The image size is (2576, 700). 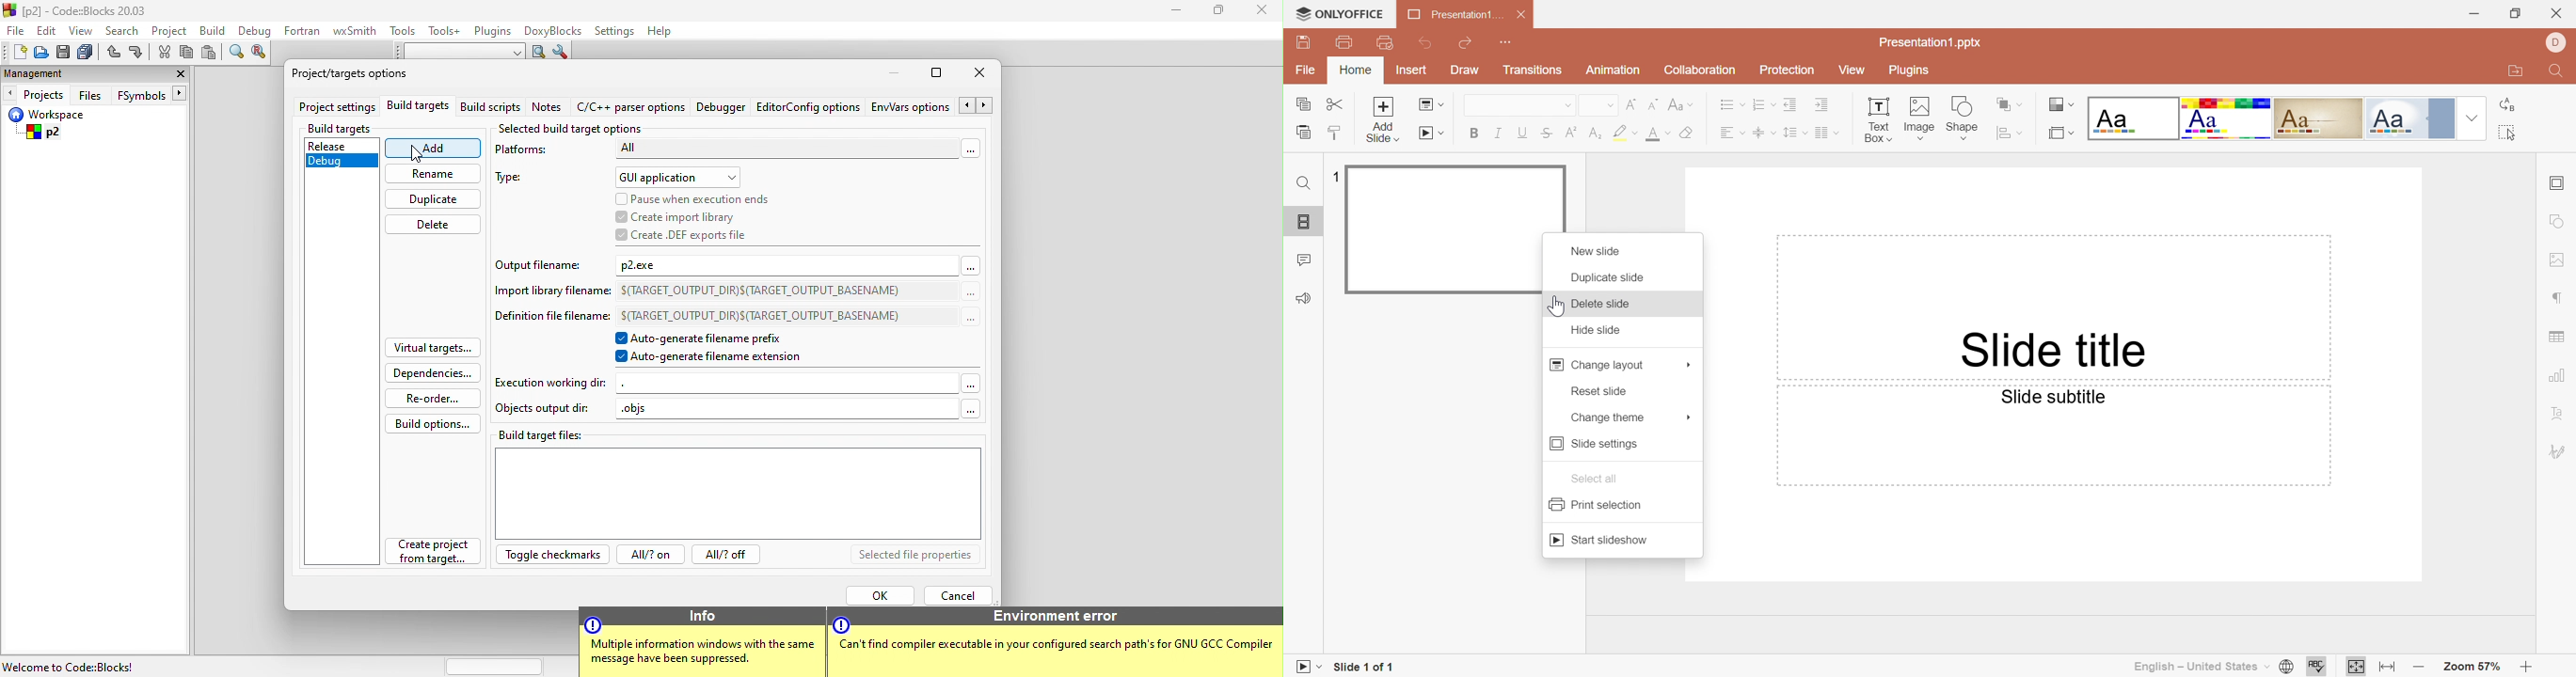 What do you see at coordinates (2058, 133) in the screenshot?
I see `Select Slide size` at bounding box center [2058, 133].